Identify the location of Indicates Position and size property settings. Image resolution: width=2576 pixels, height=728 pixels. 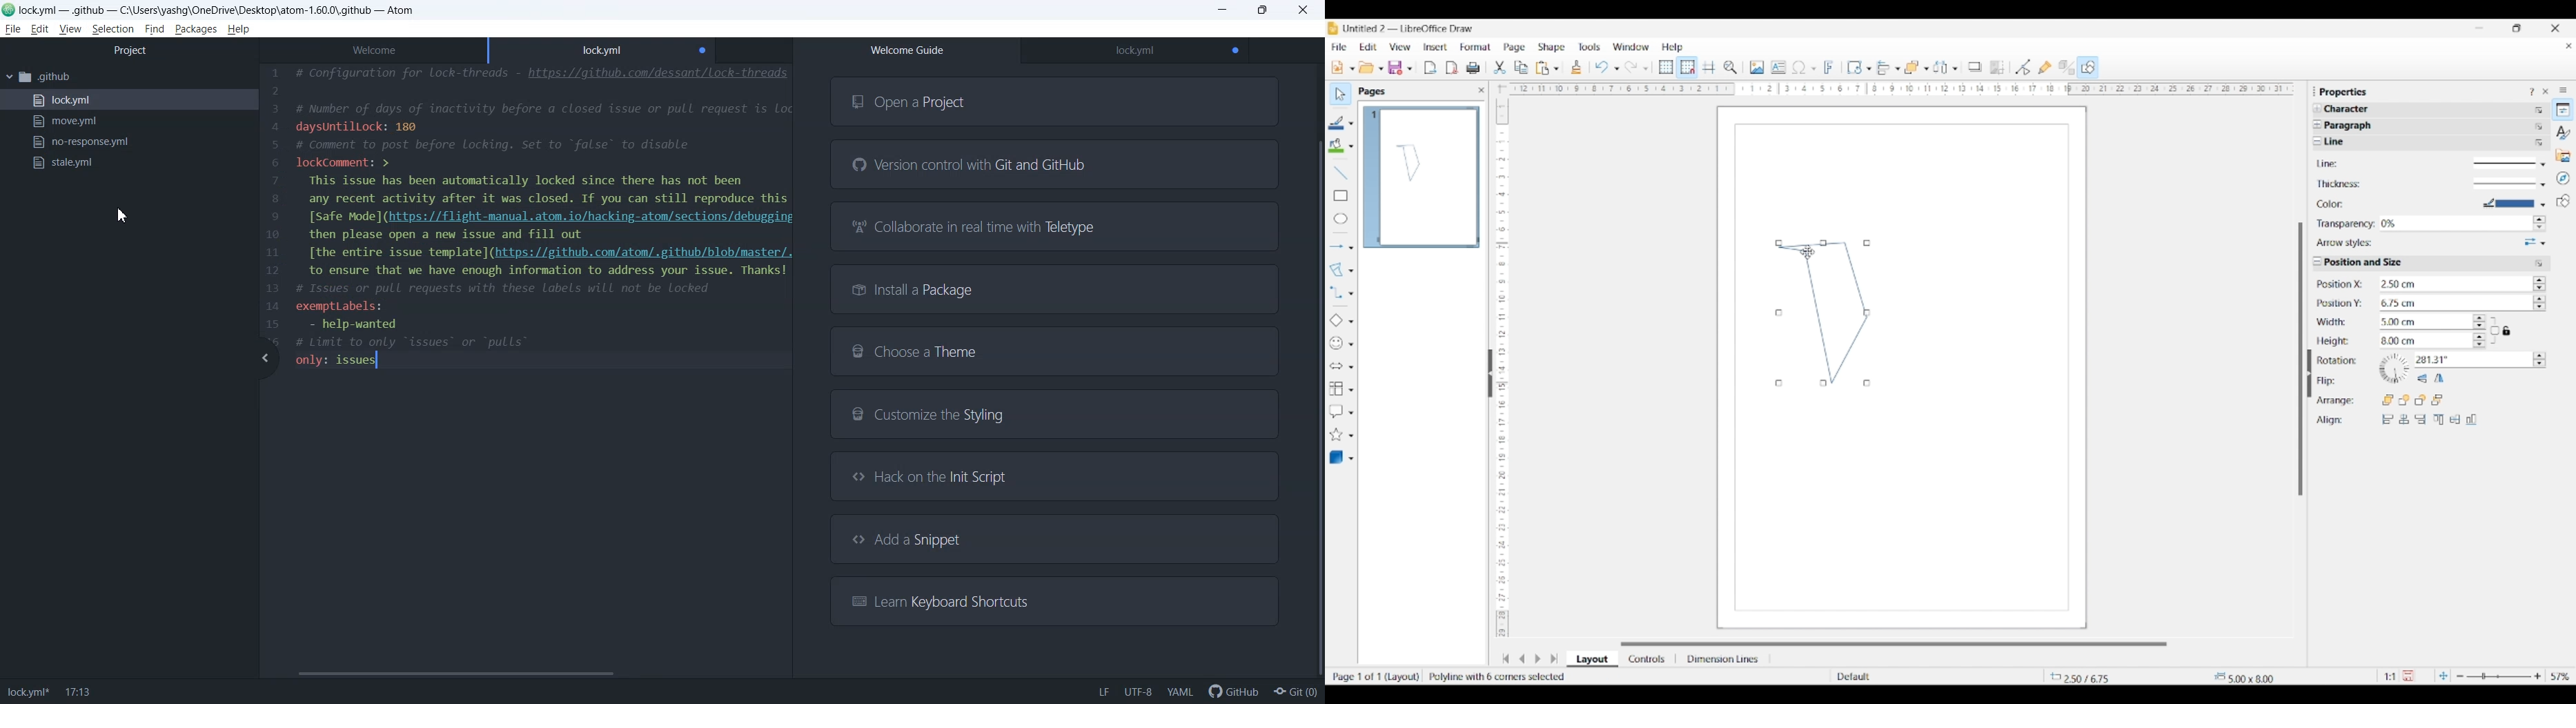
(2368, 263).